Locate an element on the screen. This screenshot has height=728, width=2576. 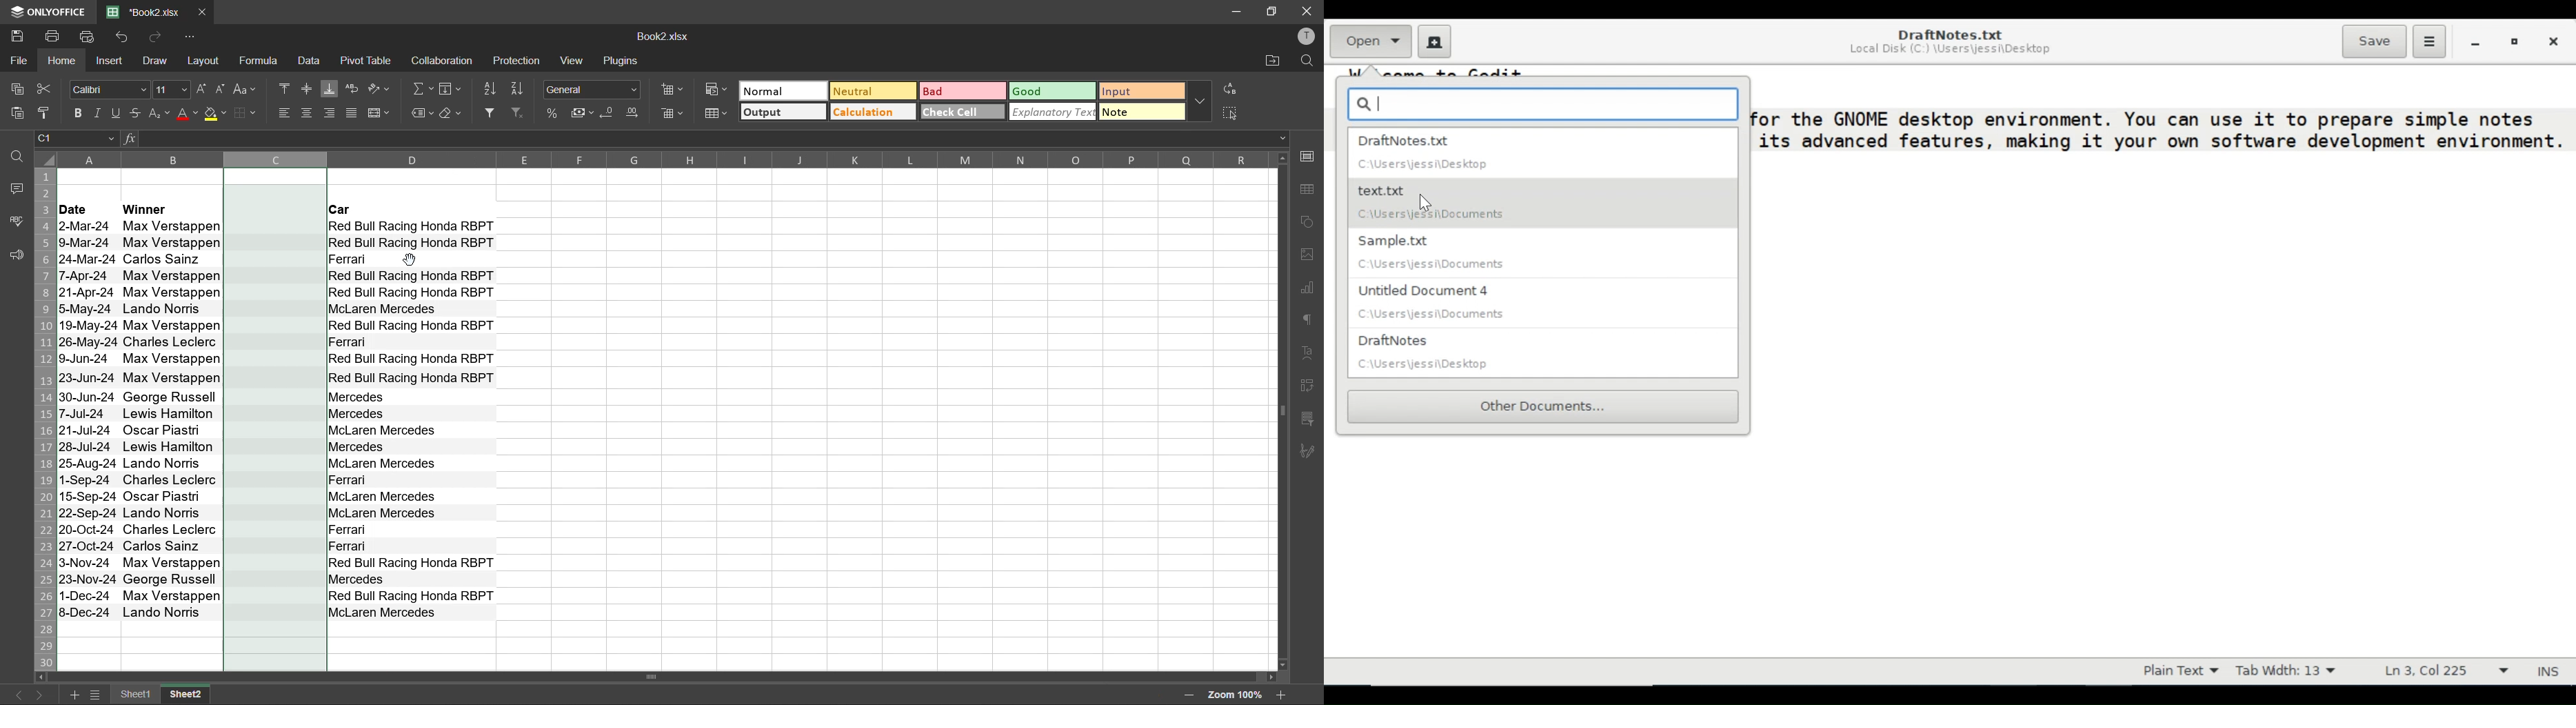
good is located at coordinates (1053, 92).